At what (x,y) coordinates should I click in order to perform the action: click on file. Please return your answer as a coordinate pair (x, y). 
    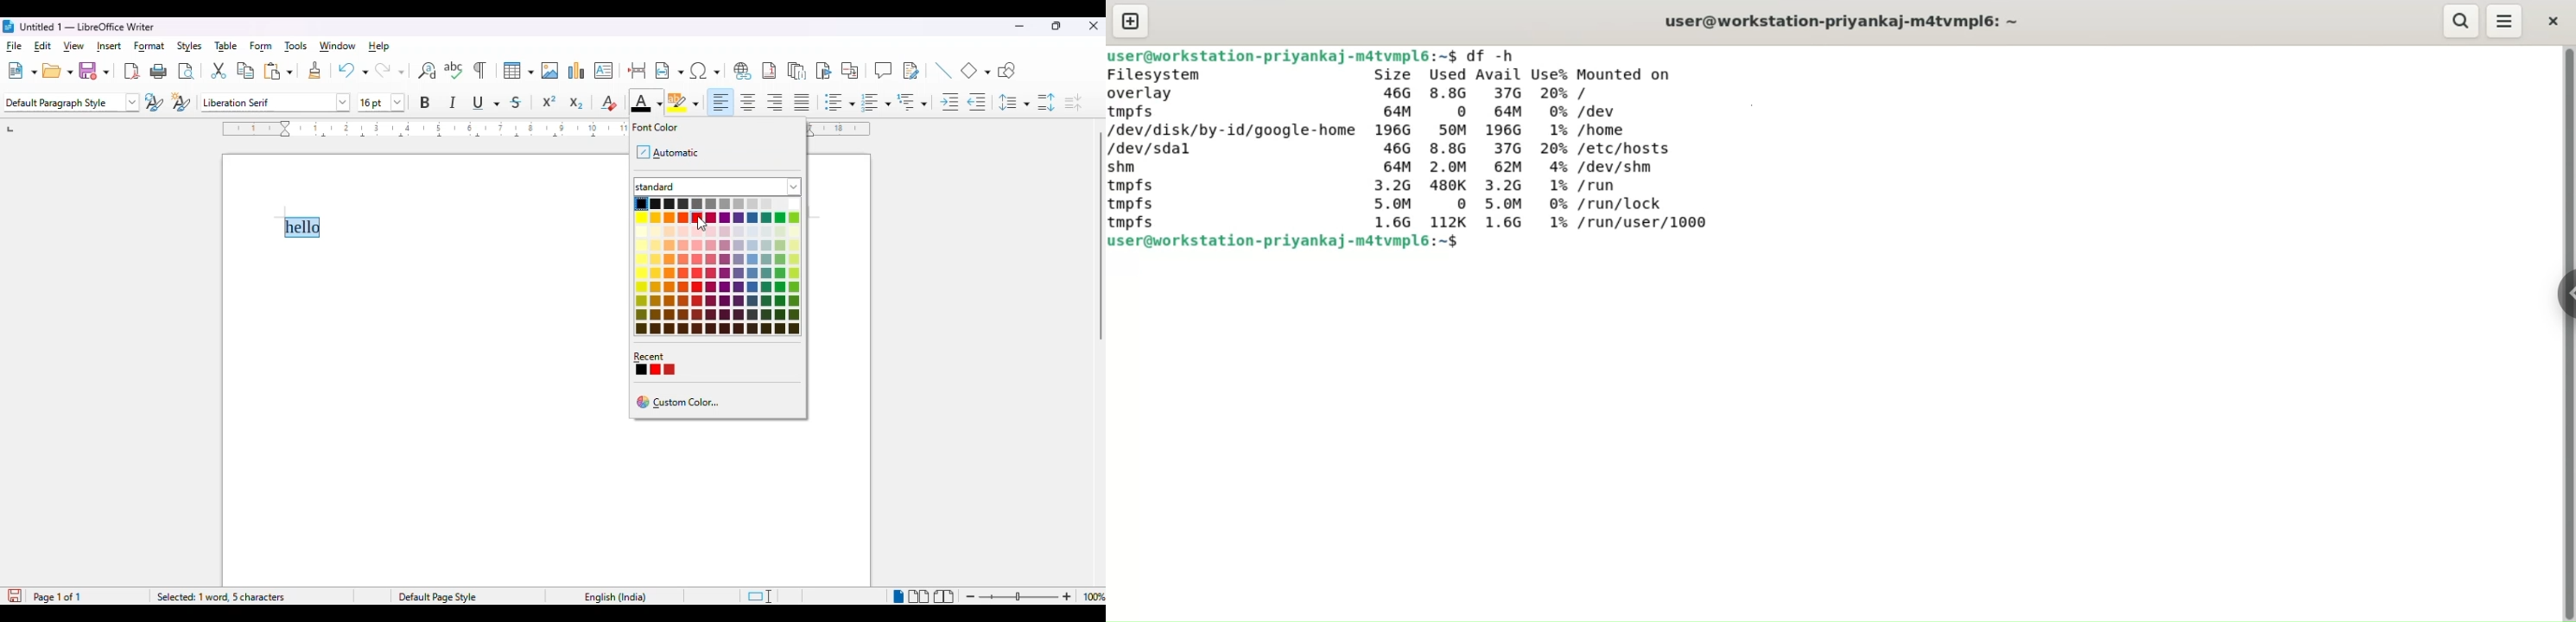
    Looking at the image, I should click on (13, 46).